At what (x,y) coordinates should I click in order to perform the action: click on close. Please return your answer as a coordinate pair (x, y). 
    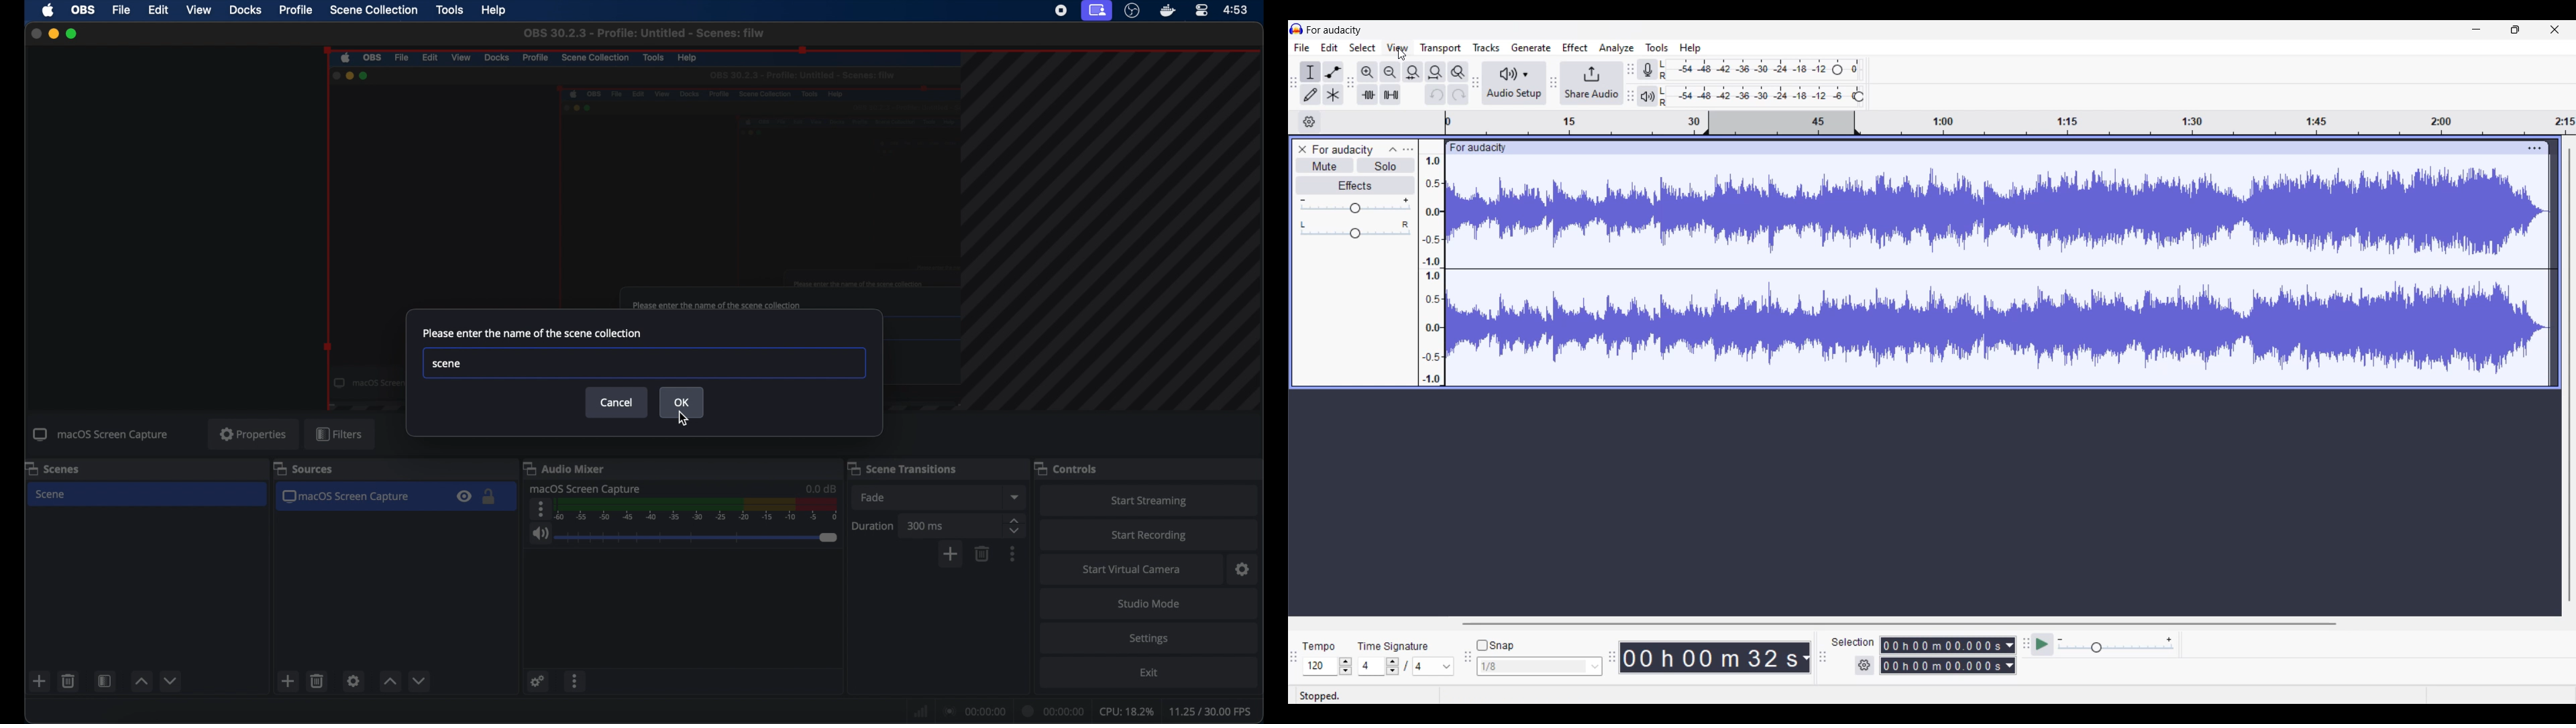
    Looking at the image, I should click on (32, 32).